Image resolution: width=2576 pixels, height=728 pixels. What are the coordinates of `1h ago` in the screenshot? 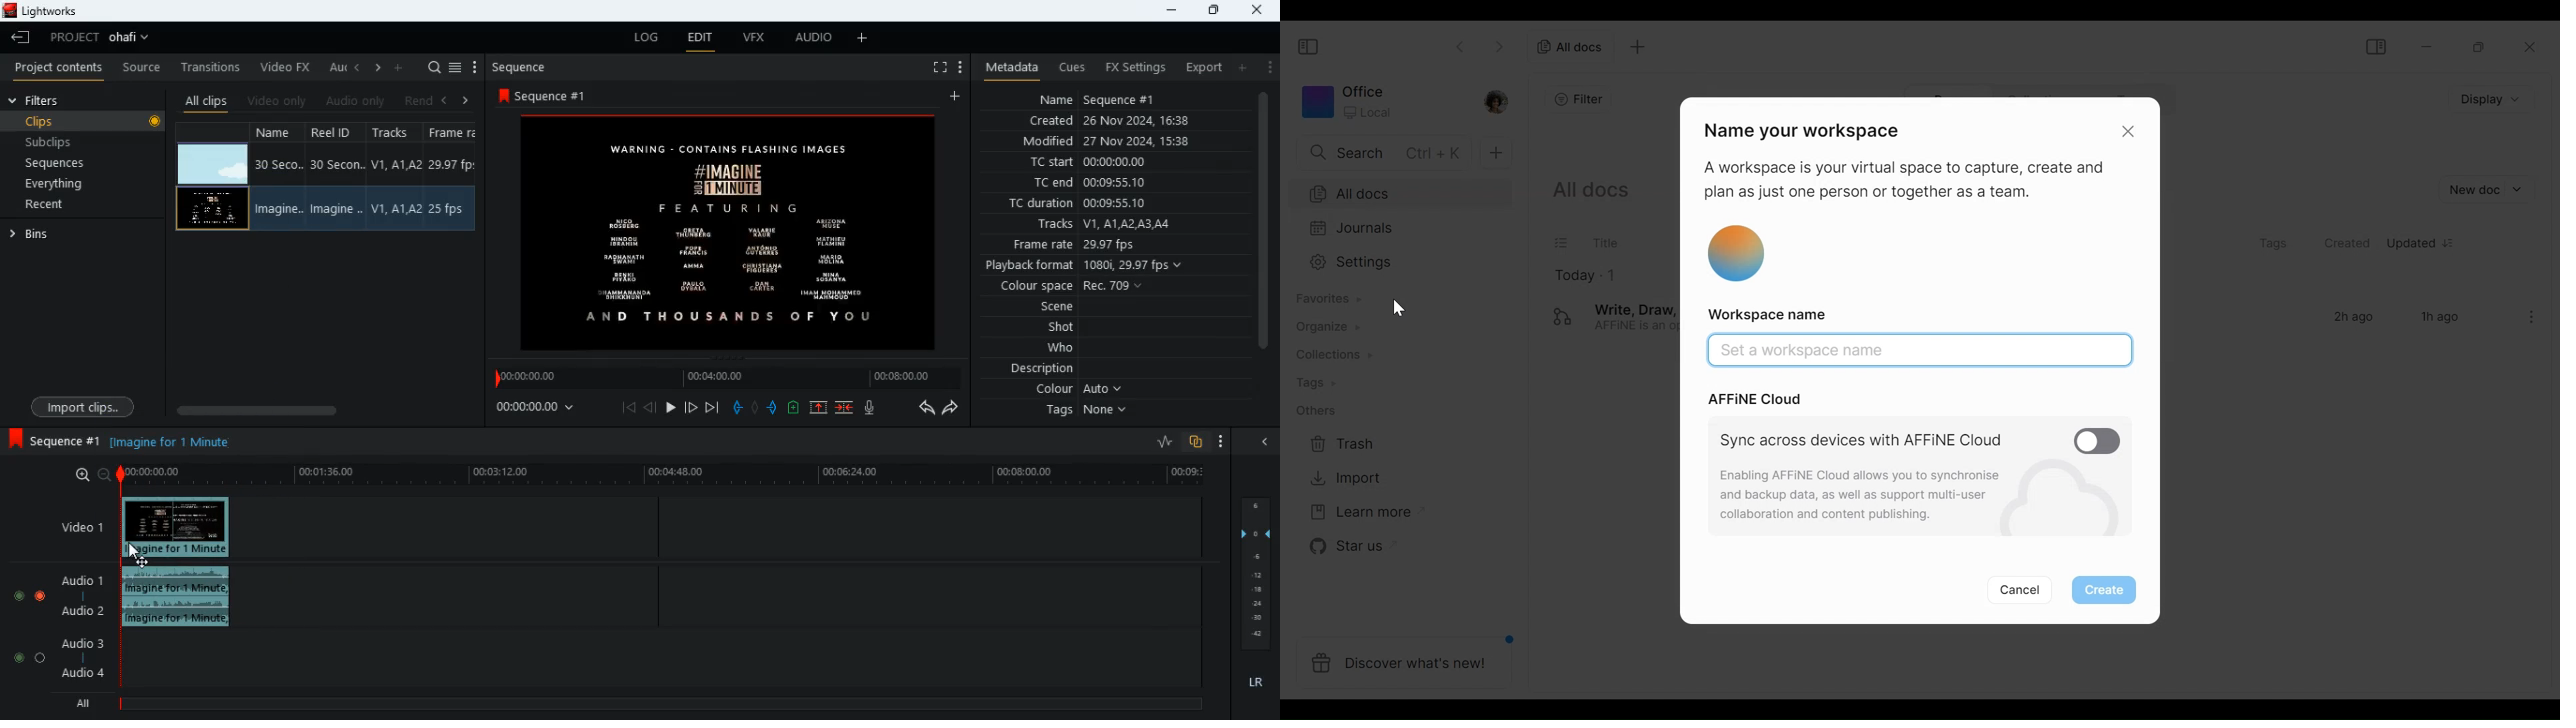 It's located at (2443, 317).